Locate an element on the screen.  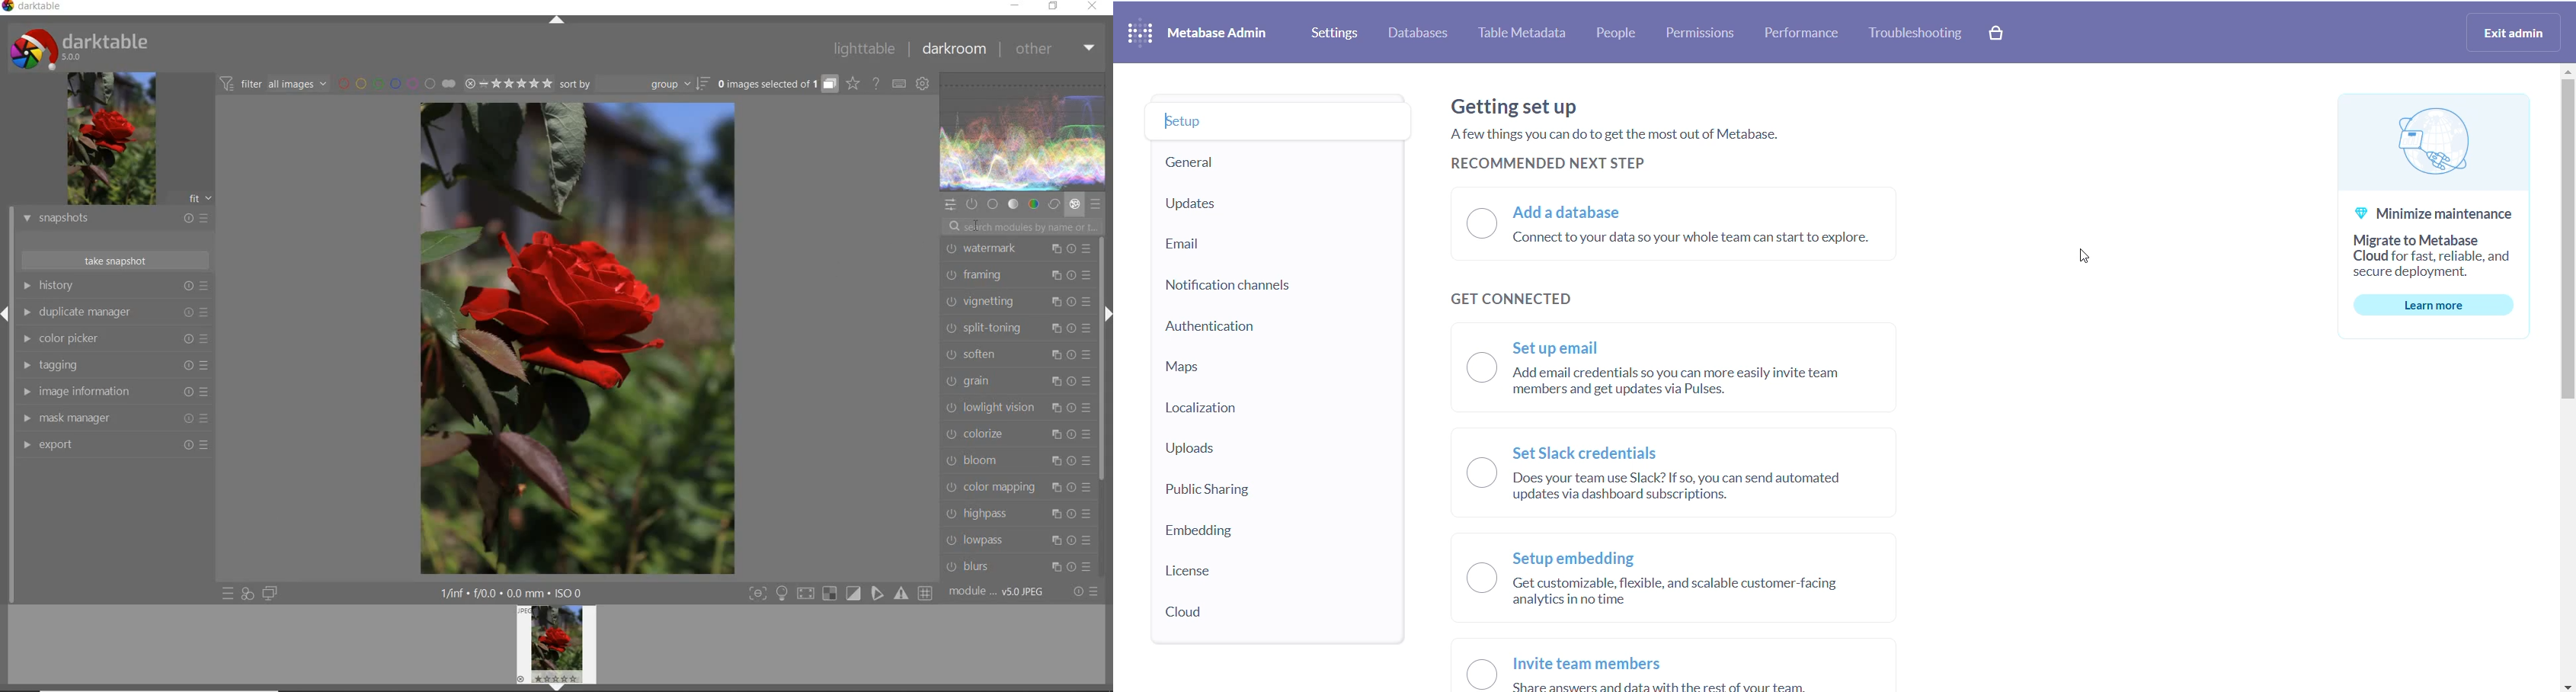
migrate to metabase cloud for fast, reliable and secure deployment  is located at coordinates (2446, 256).